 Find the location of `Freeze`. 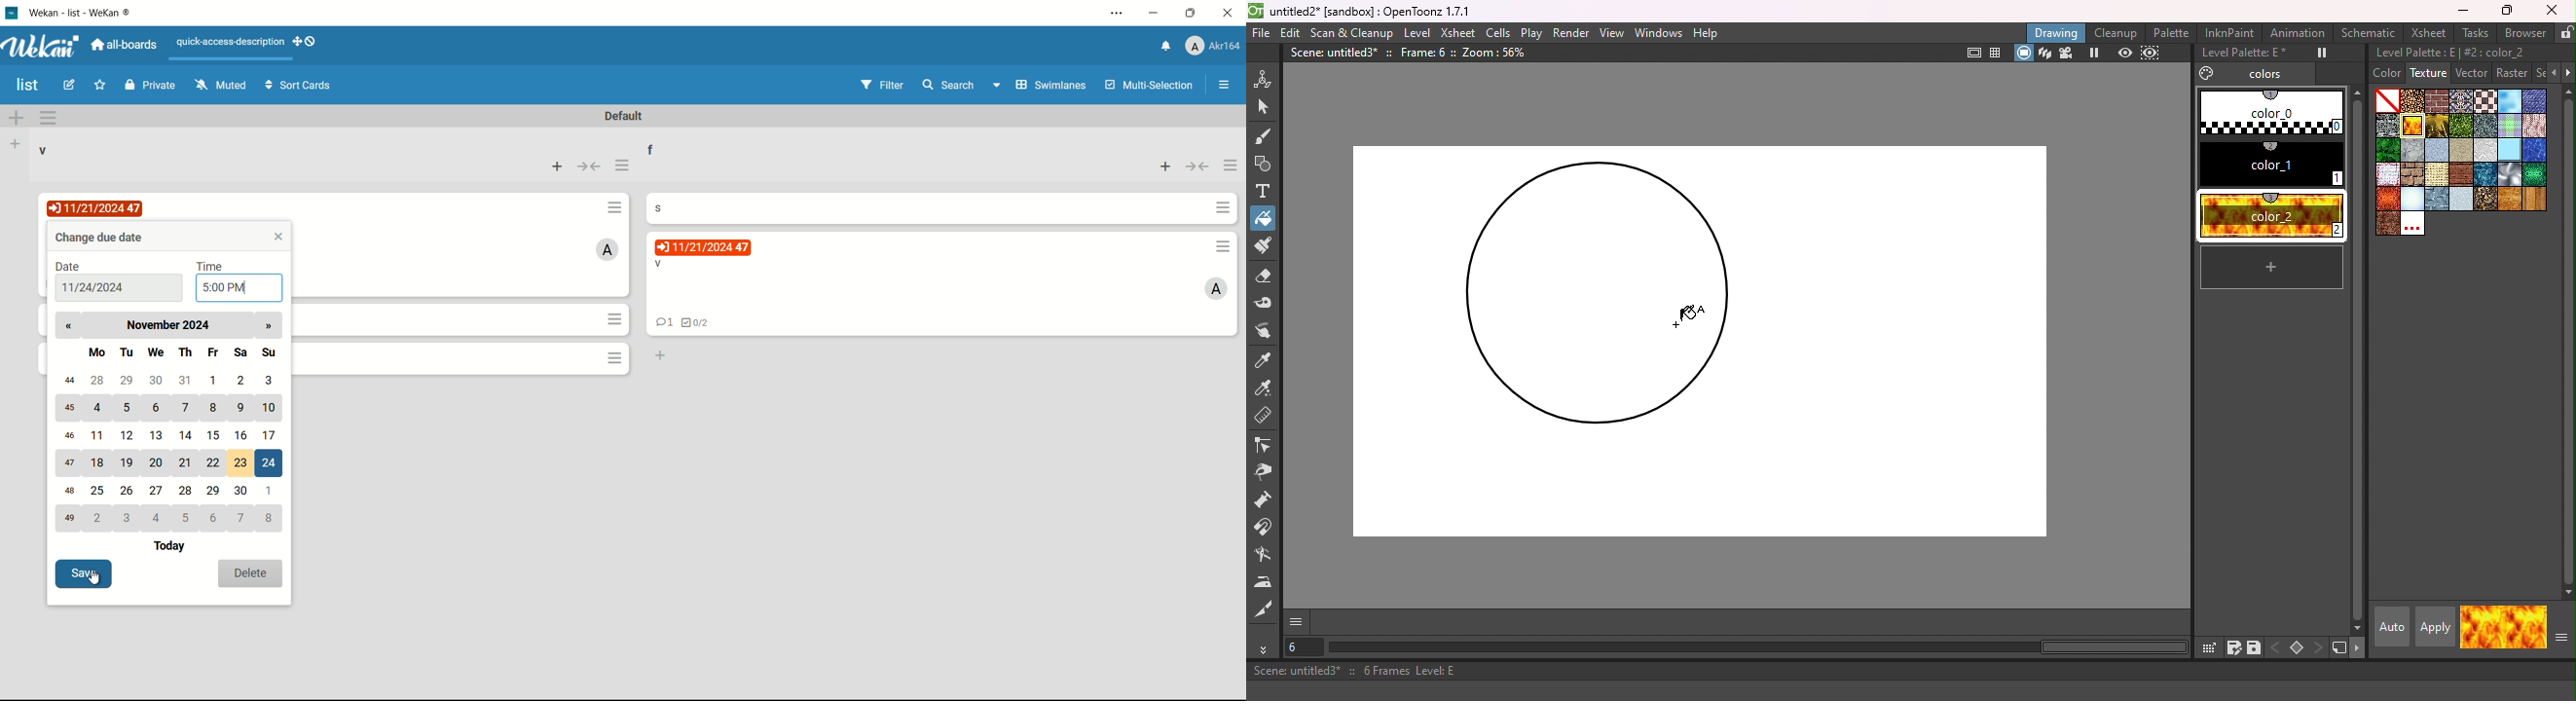

Freeze is located at coordinates (2316, 54).